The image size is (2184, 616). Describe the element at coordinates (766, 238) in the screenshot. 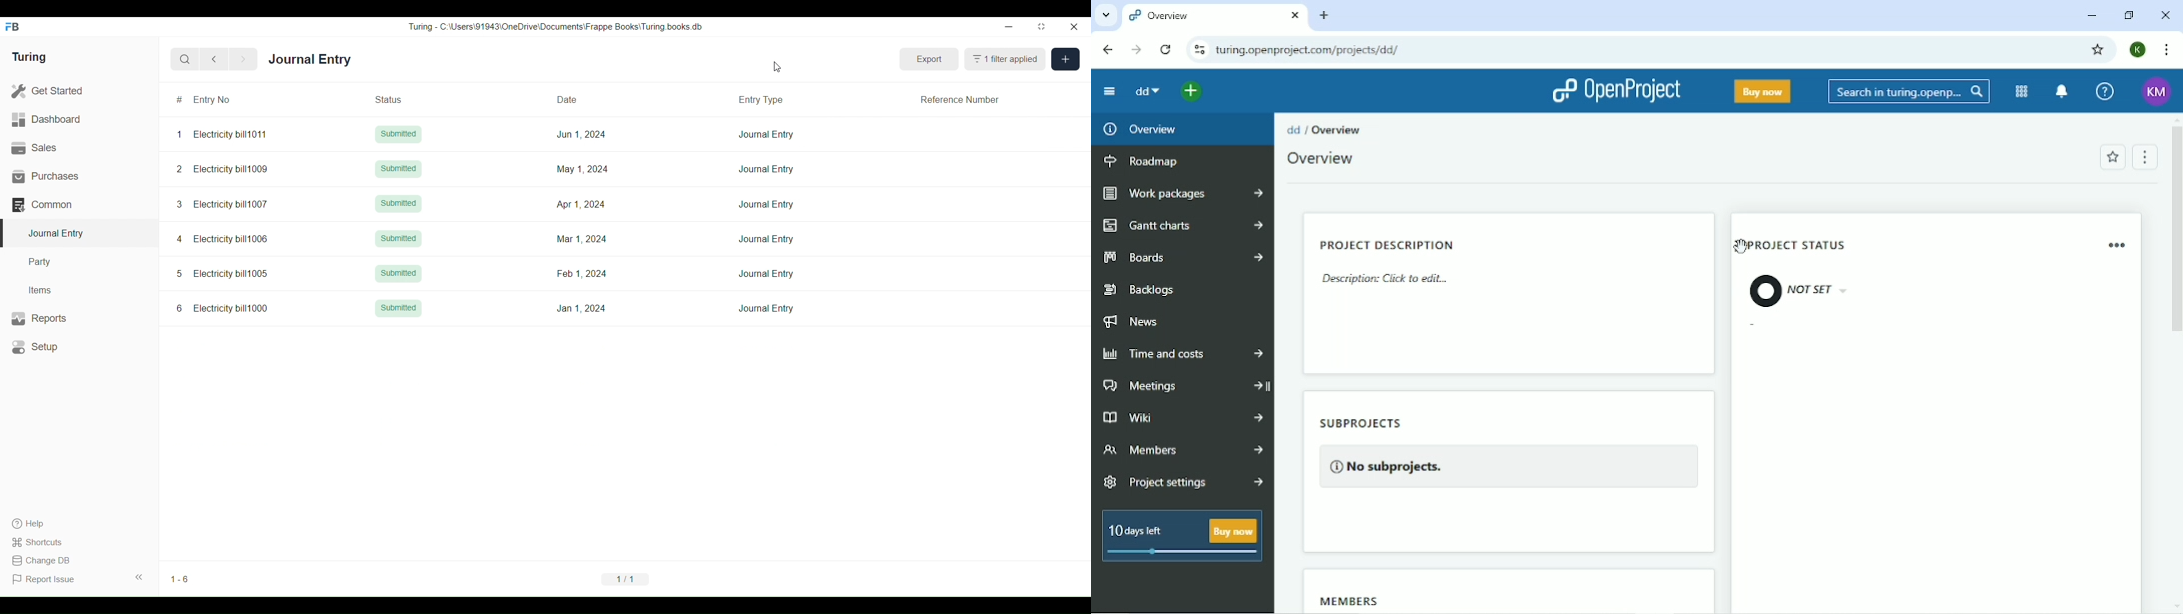

I see `Journal Entry` at that location.